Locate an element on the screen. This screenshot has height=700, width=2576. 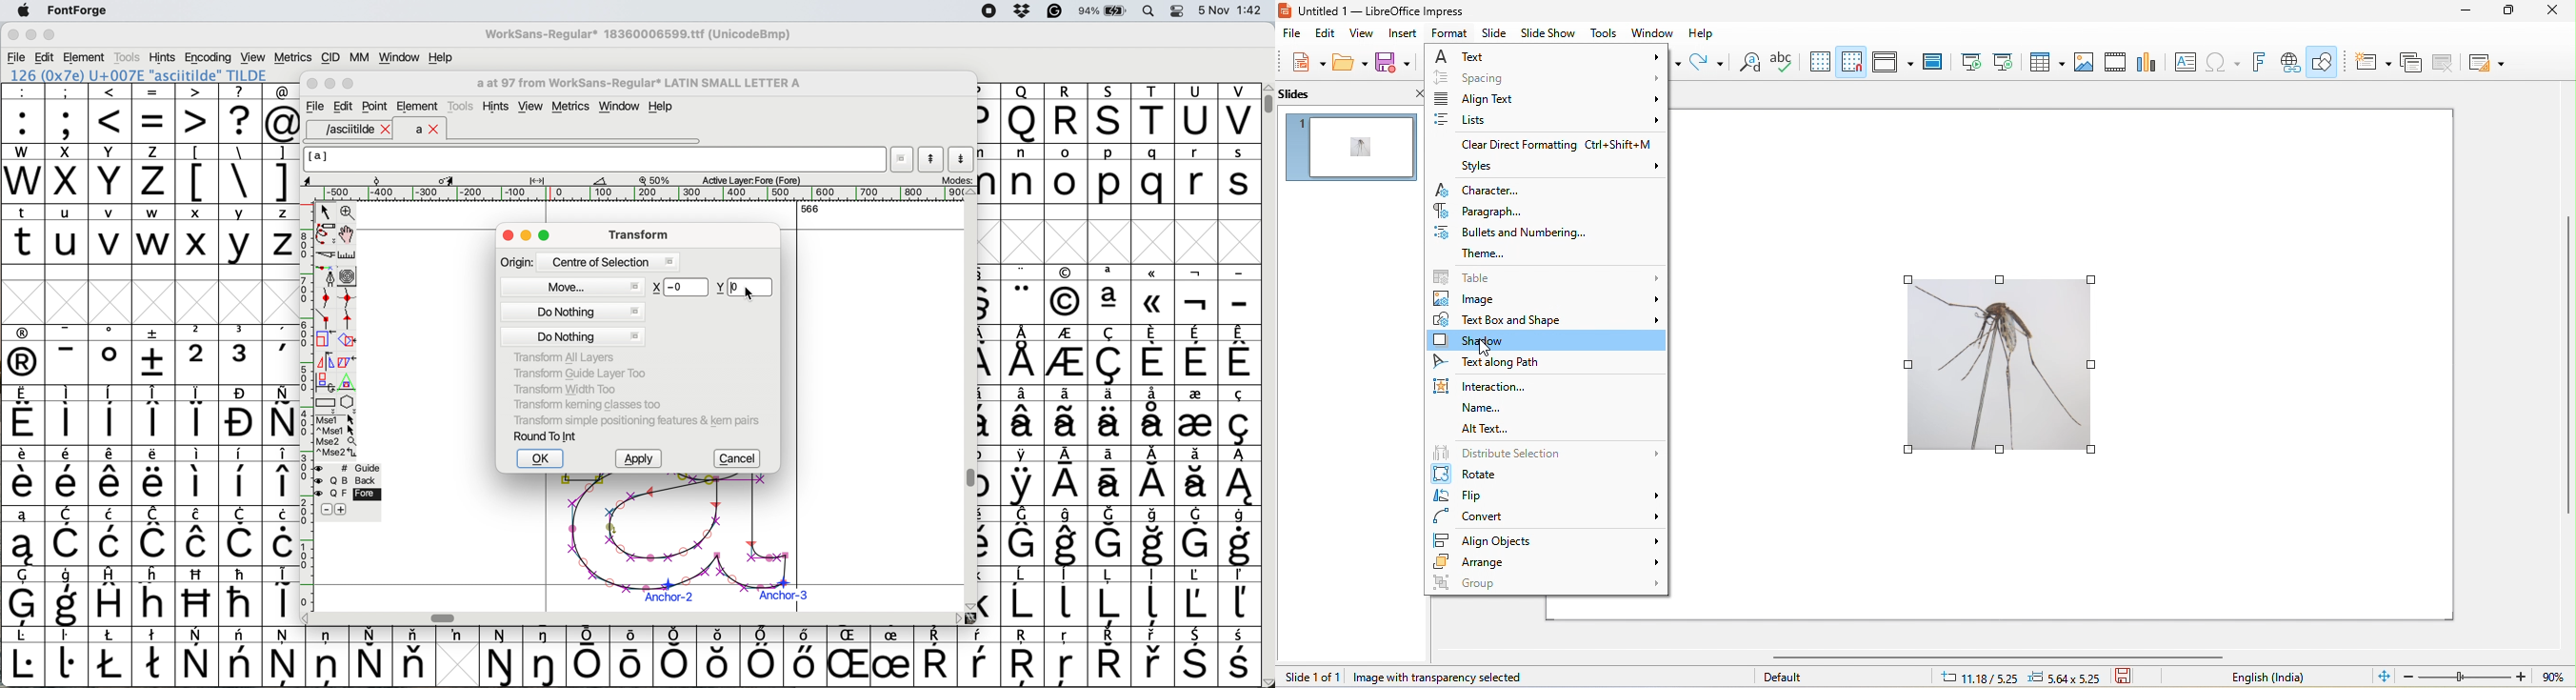
symbol is located at coordinates (1154, 657).